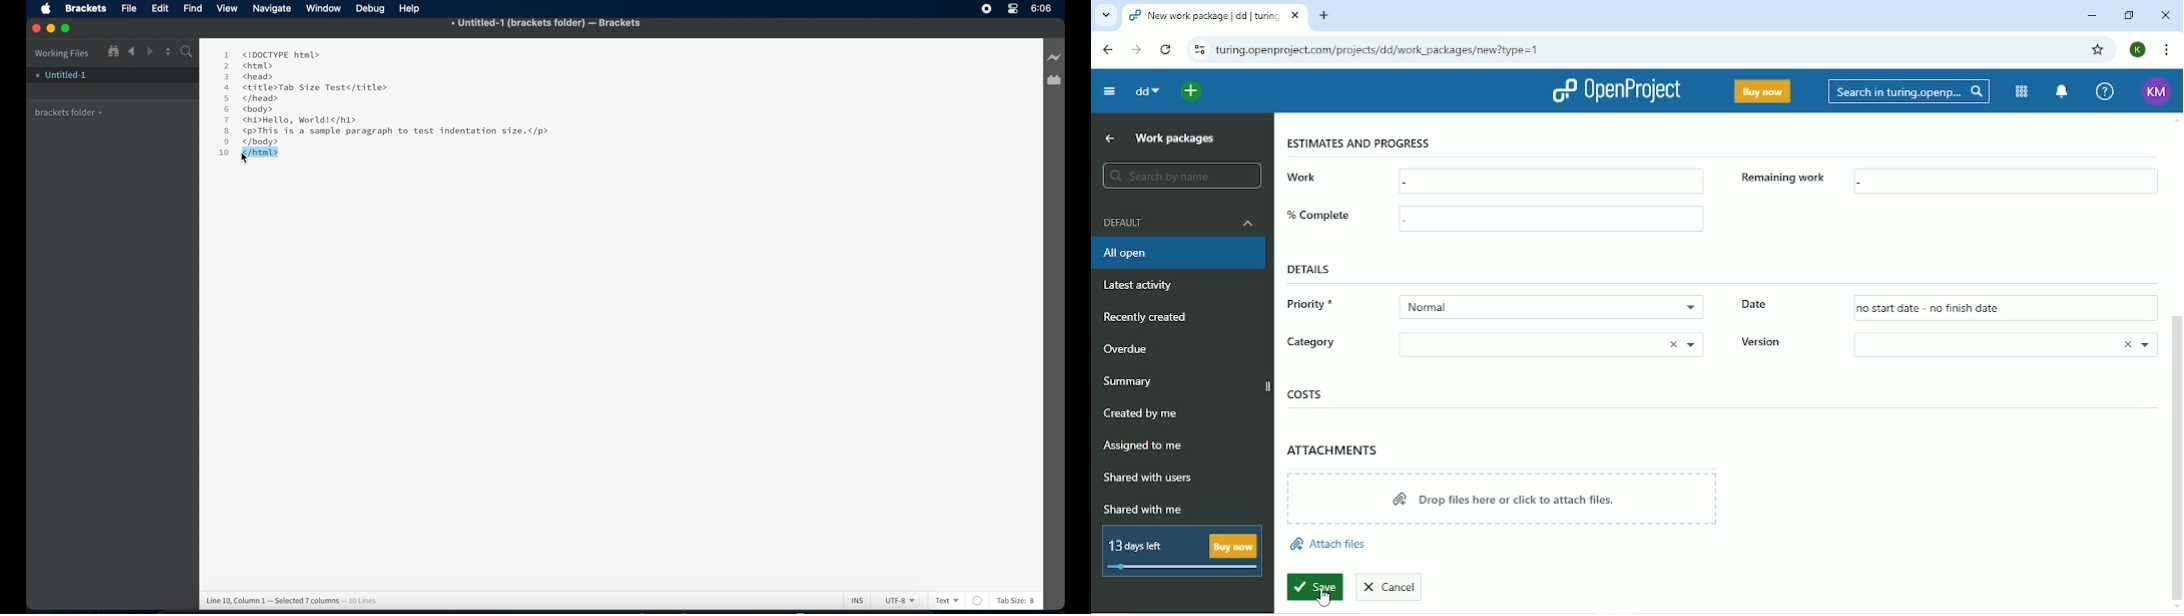  Describe the element at coordinates (60, 75) in the screenshot. I see `. Untitled-1` at that location.